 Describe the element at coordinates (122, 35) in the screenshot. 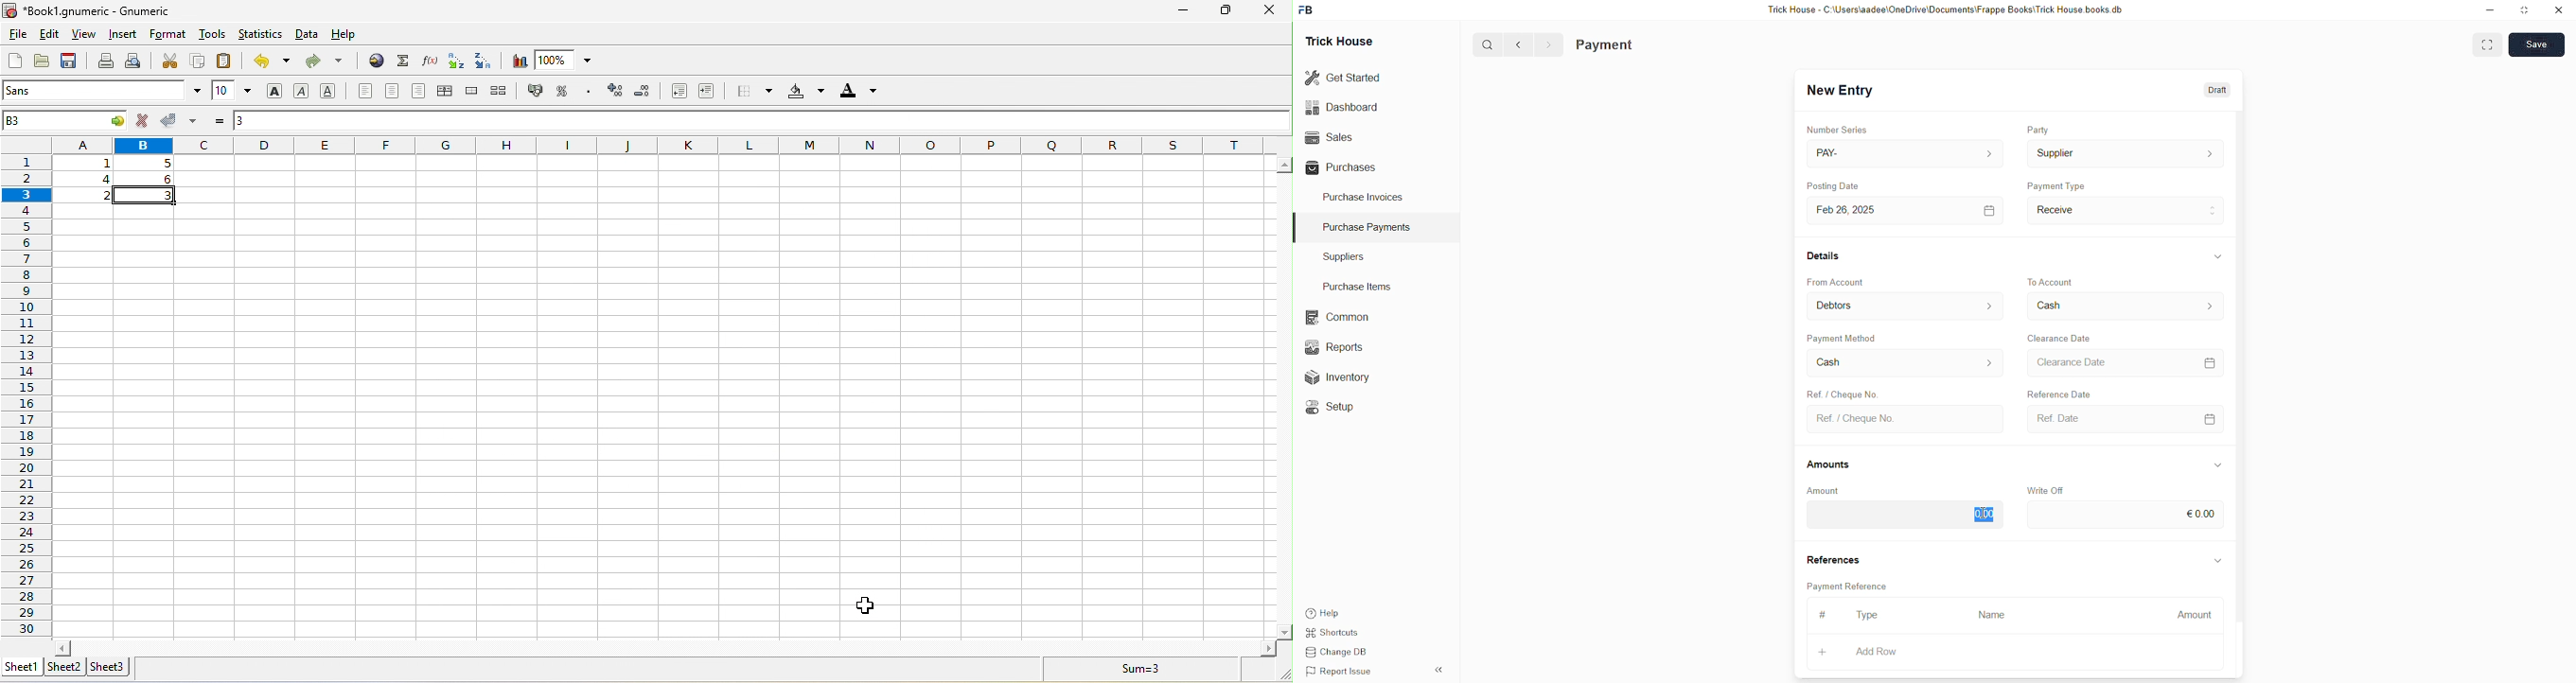

I see `insert` at that location.